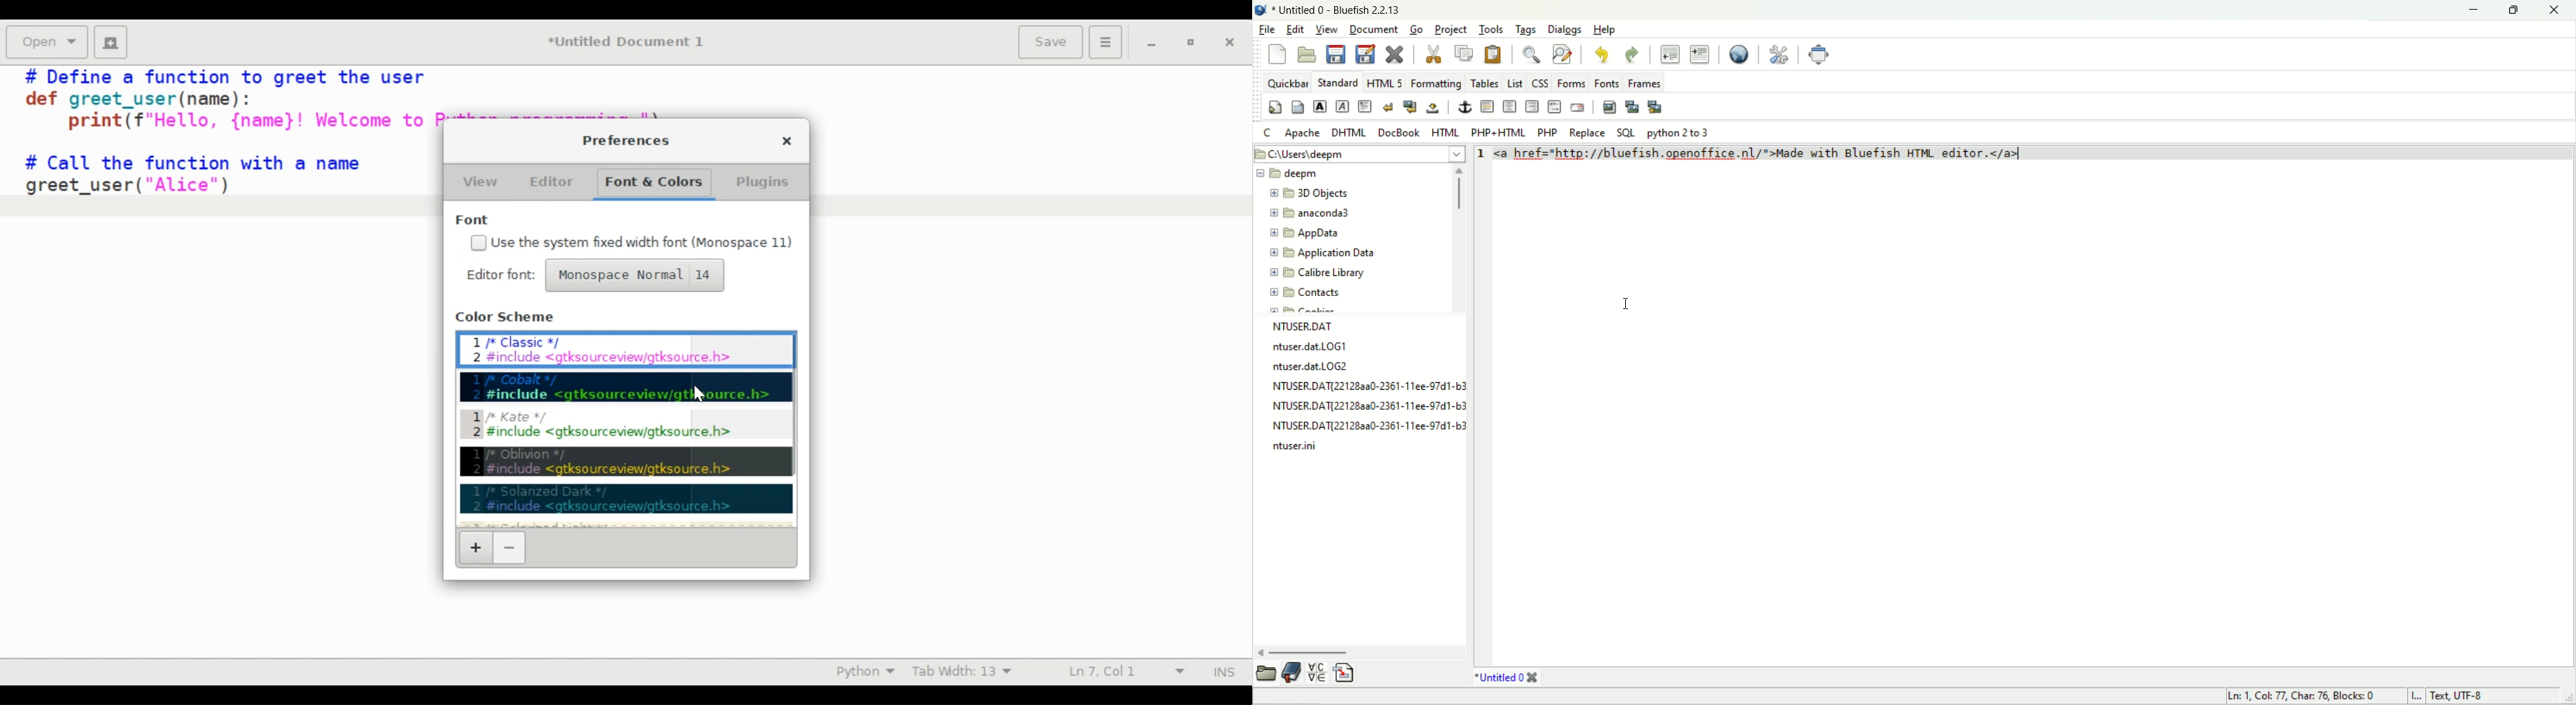  Describe the element at coordinates (1316, 672) in the screenshot. I see `insert special character` at that location.